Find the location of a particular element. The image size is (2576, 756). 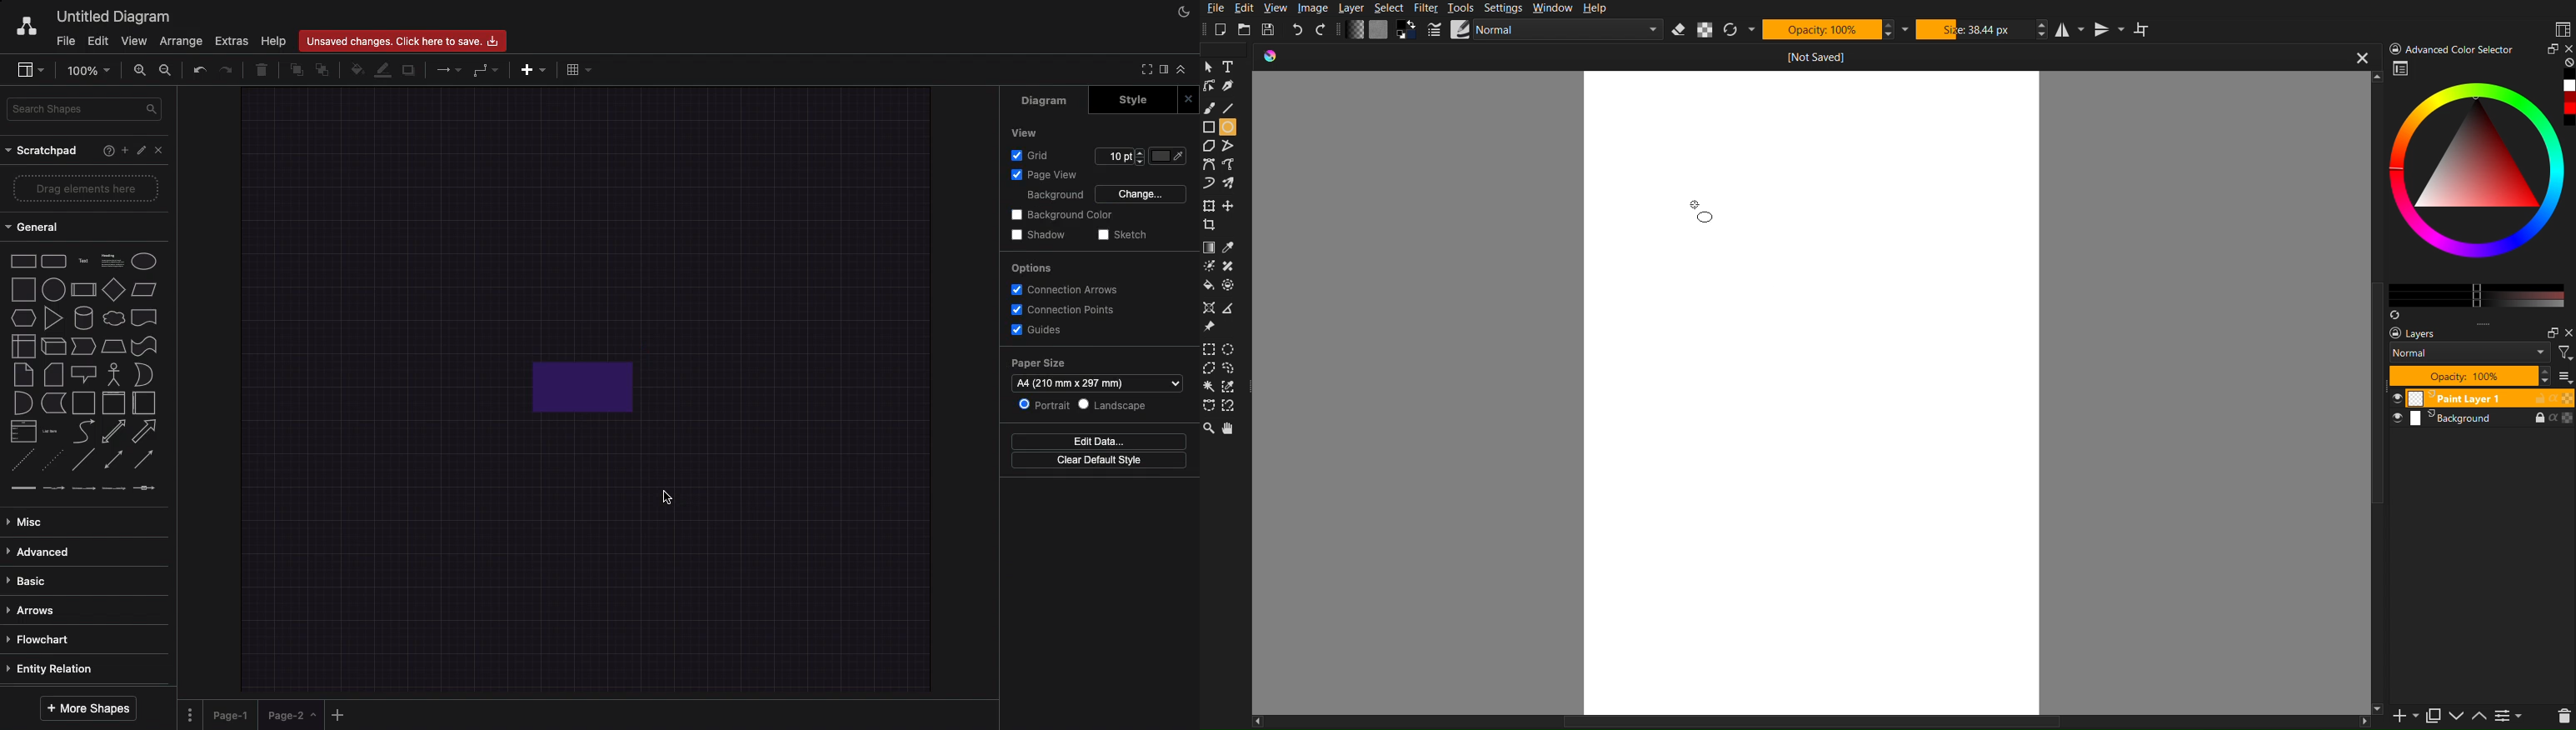

Selection free is located at coordinates (1229, 369).